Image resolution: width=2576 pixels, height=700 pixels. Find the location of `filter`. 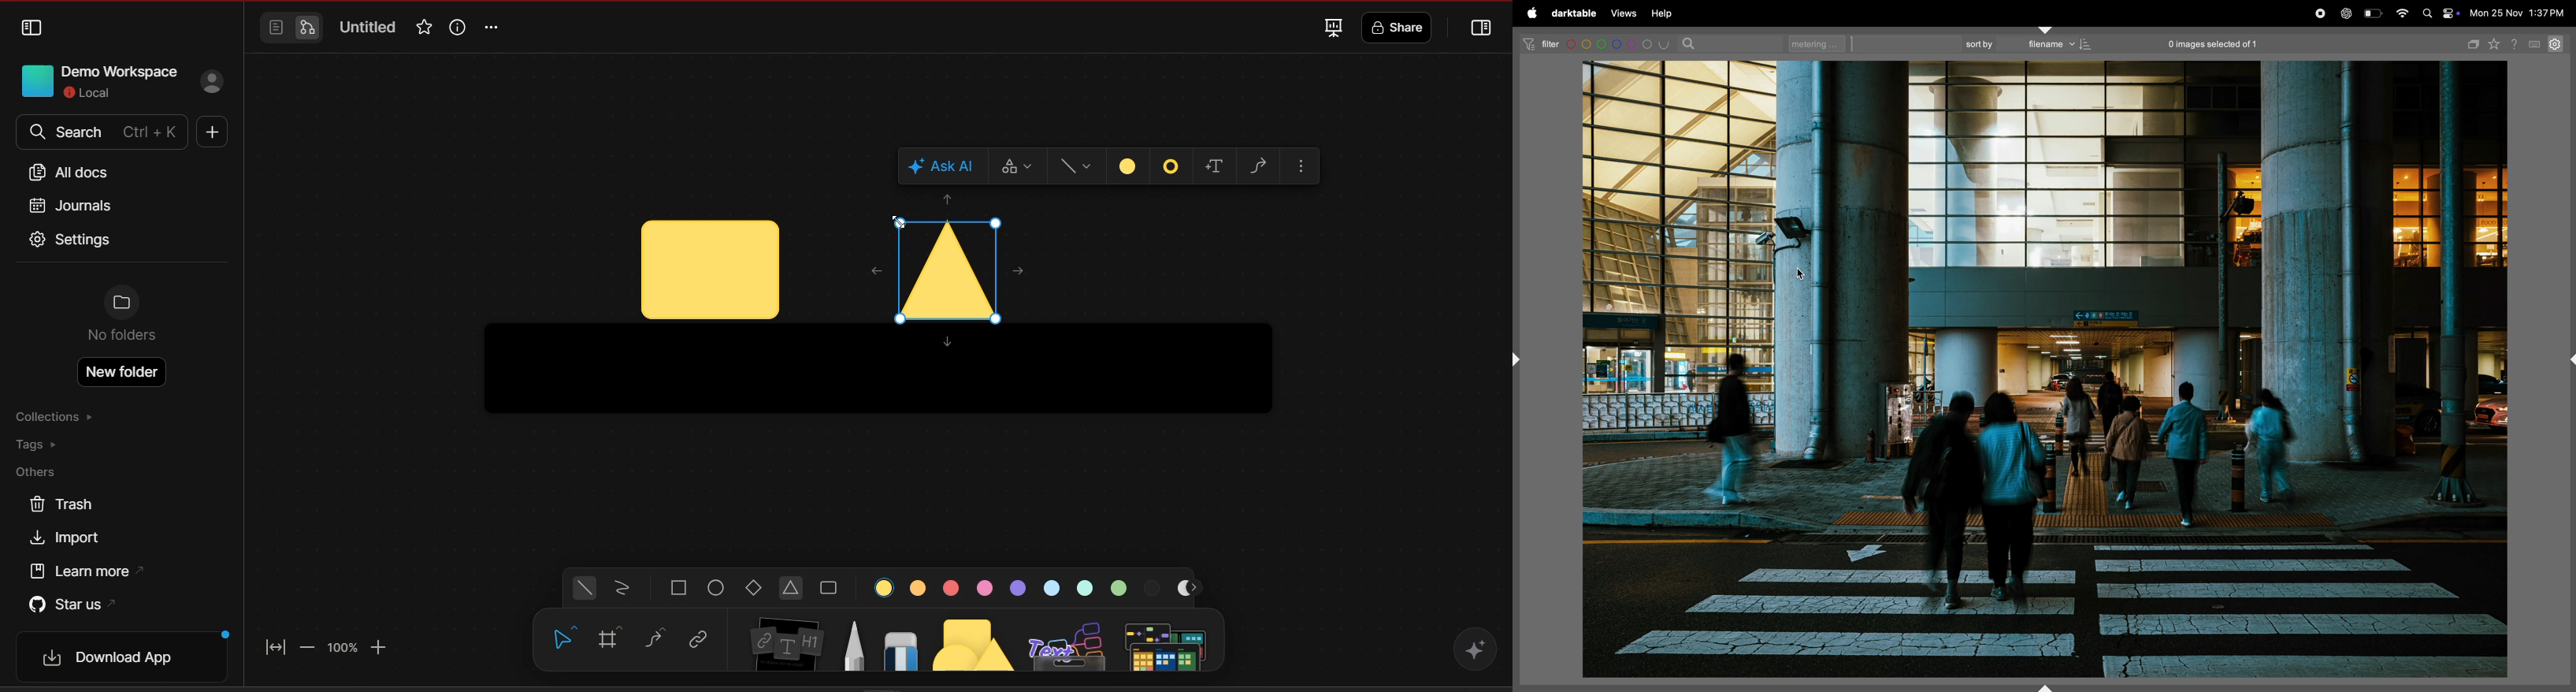

filter is located at coordinates (1541, 44).